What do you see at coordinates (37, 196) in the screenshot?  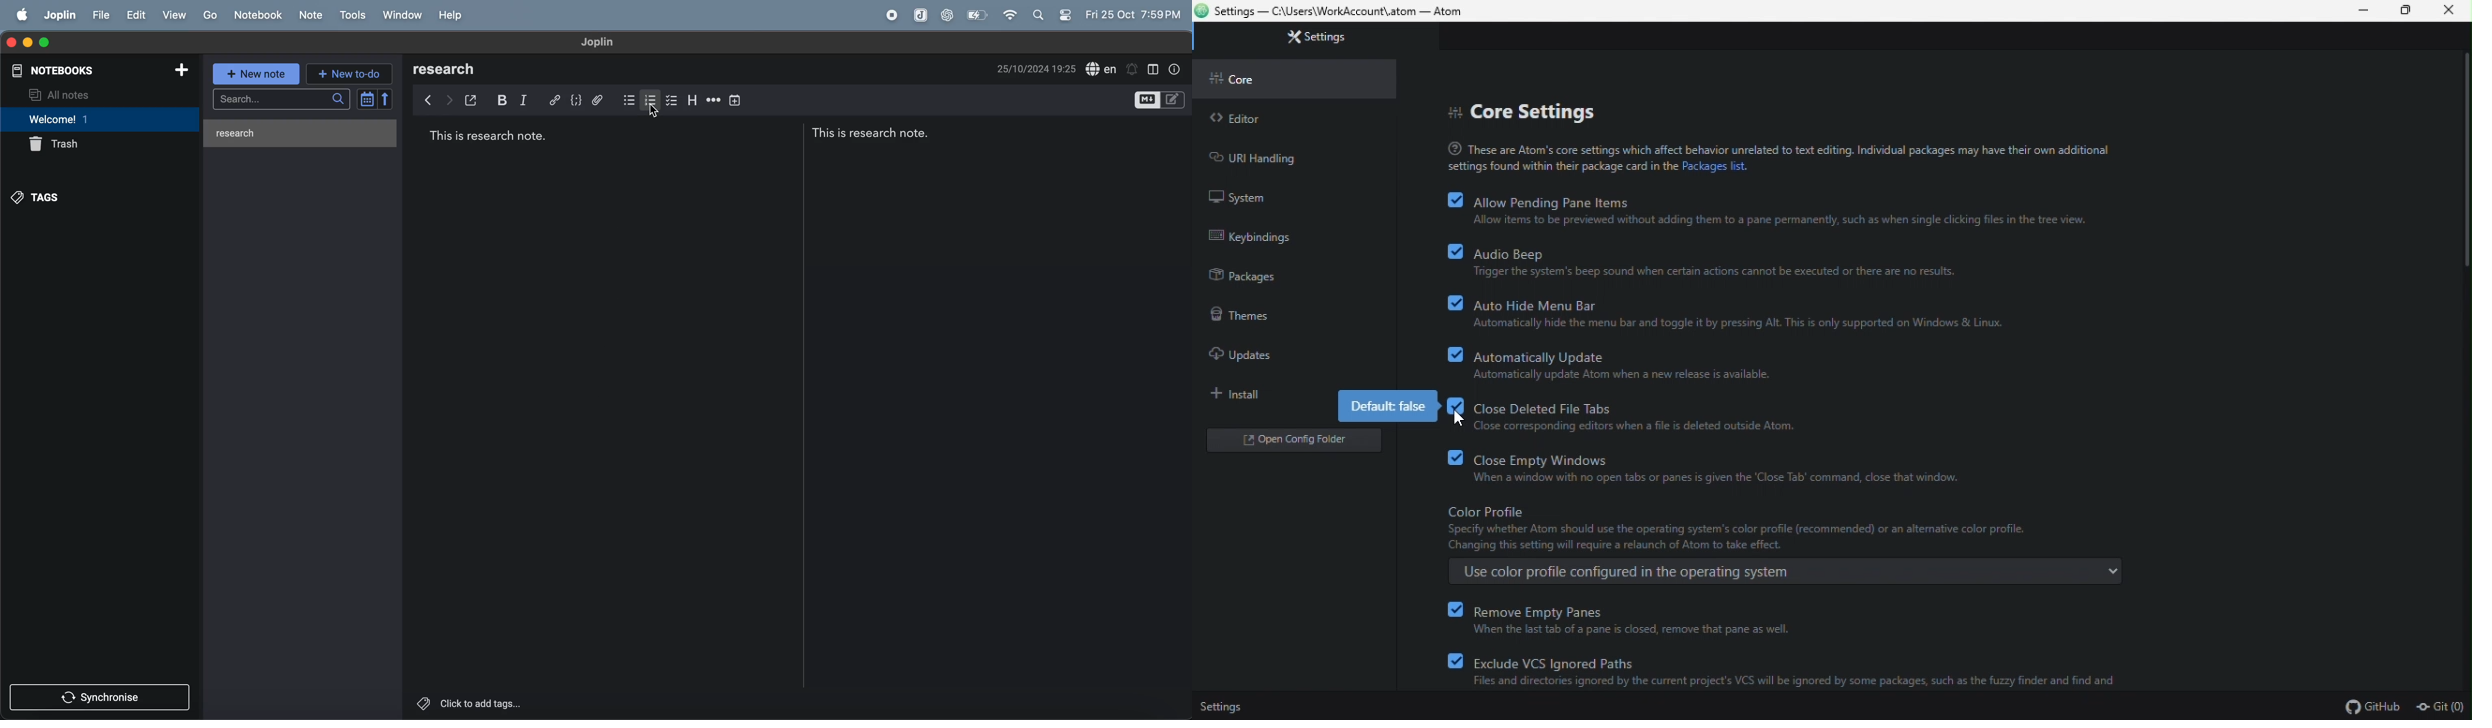 I see `tags` at bounding box center [37, 196].